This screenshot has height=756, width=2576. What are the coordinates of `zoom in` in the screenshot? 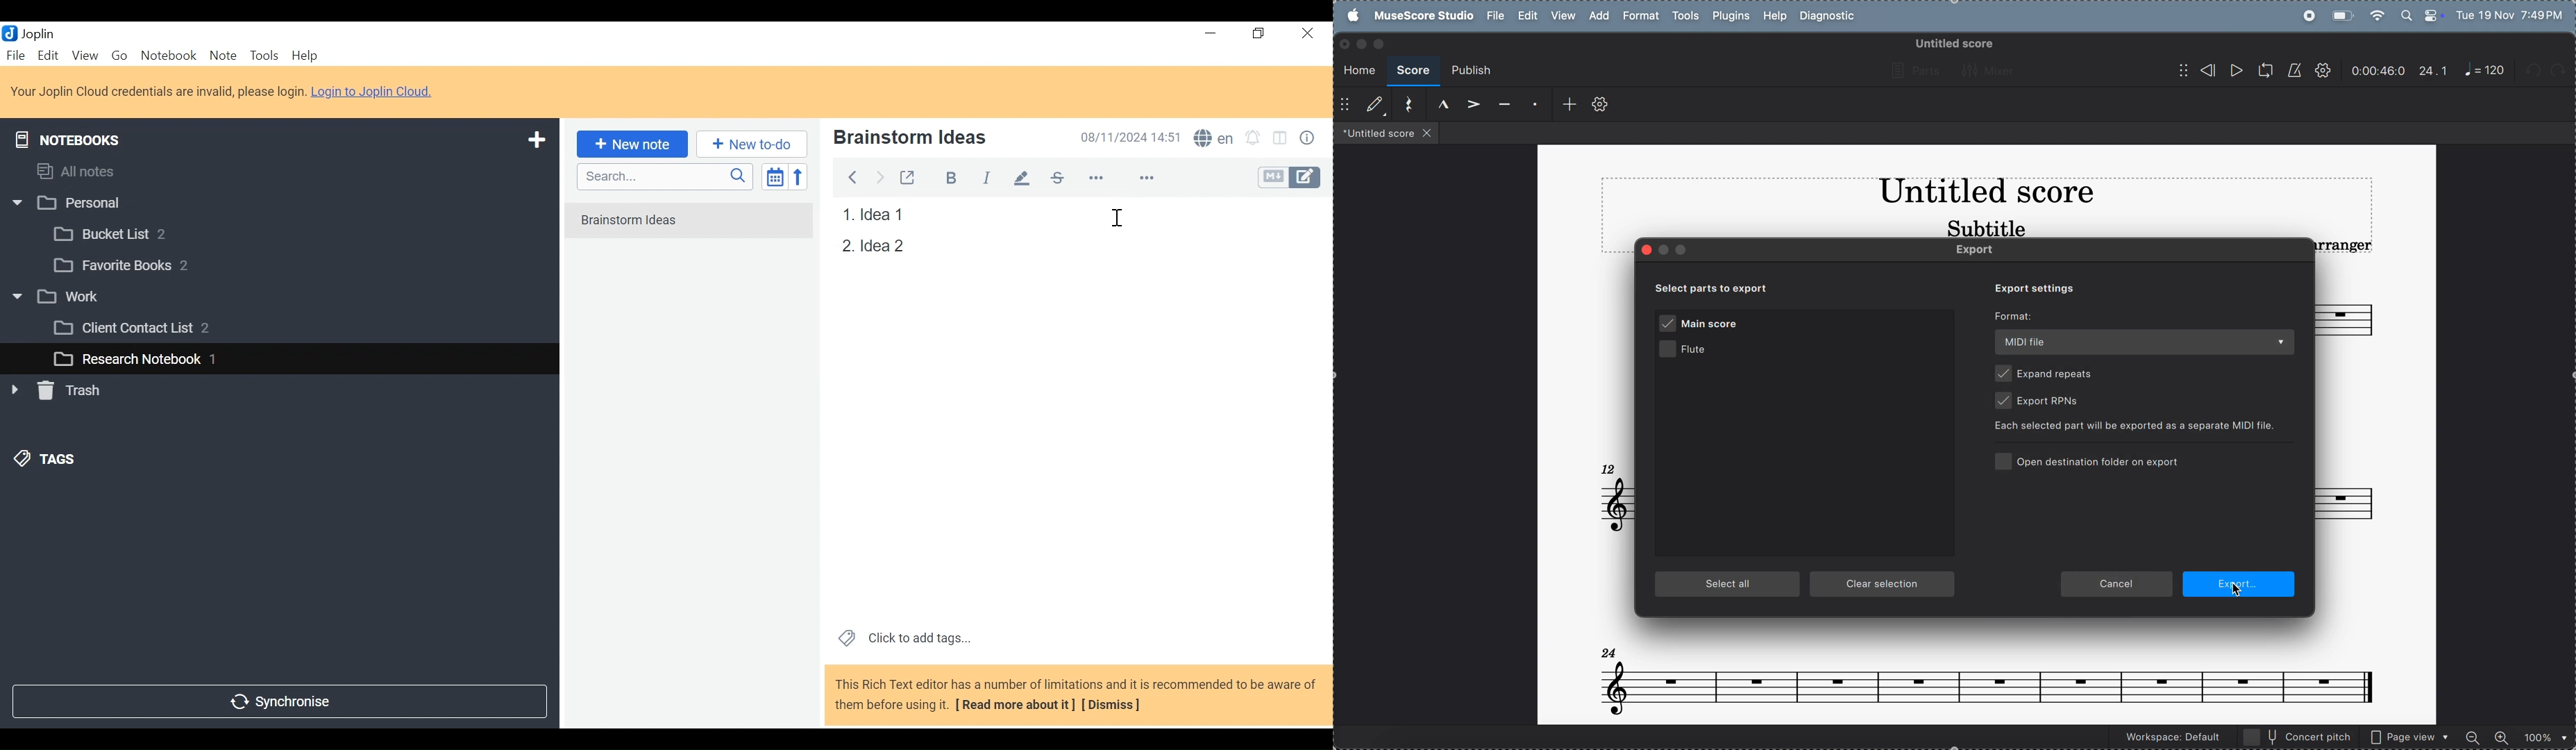 It's located at (2502, 736).